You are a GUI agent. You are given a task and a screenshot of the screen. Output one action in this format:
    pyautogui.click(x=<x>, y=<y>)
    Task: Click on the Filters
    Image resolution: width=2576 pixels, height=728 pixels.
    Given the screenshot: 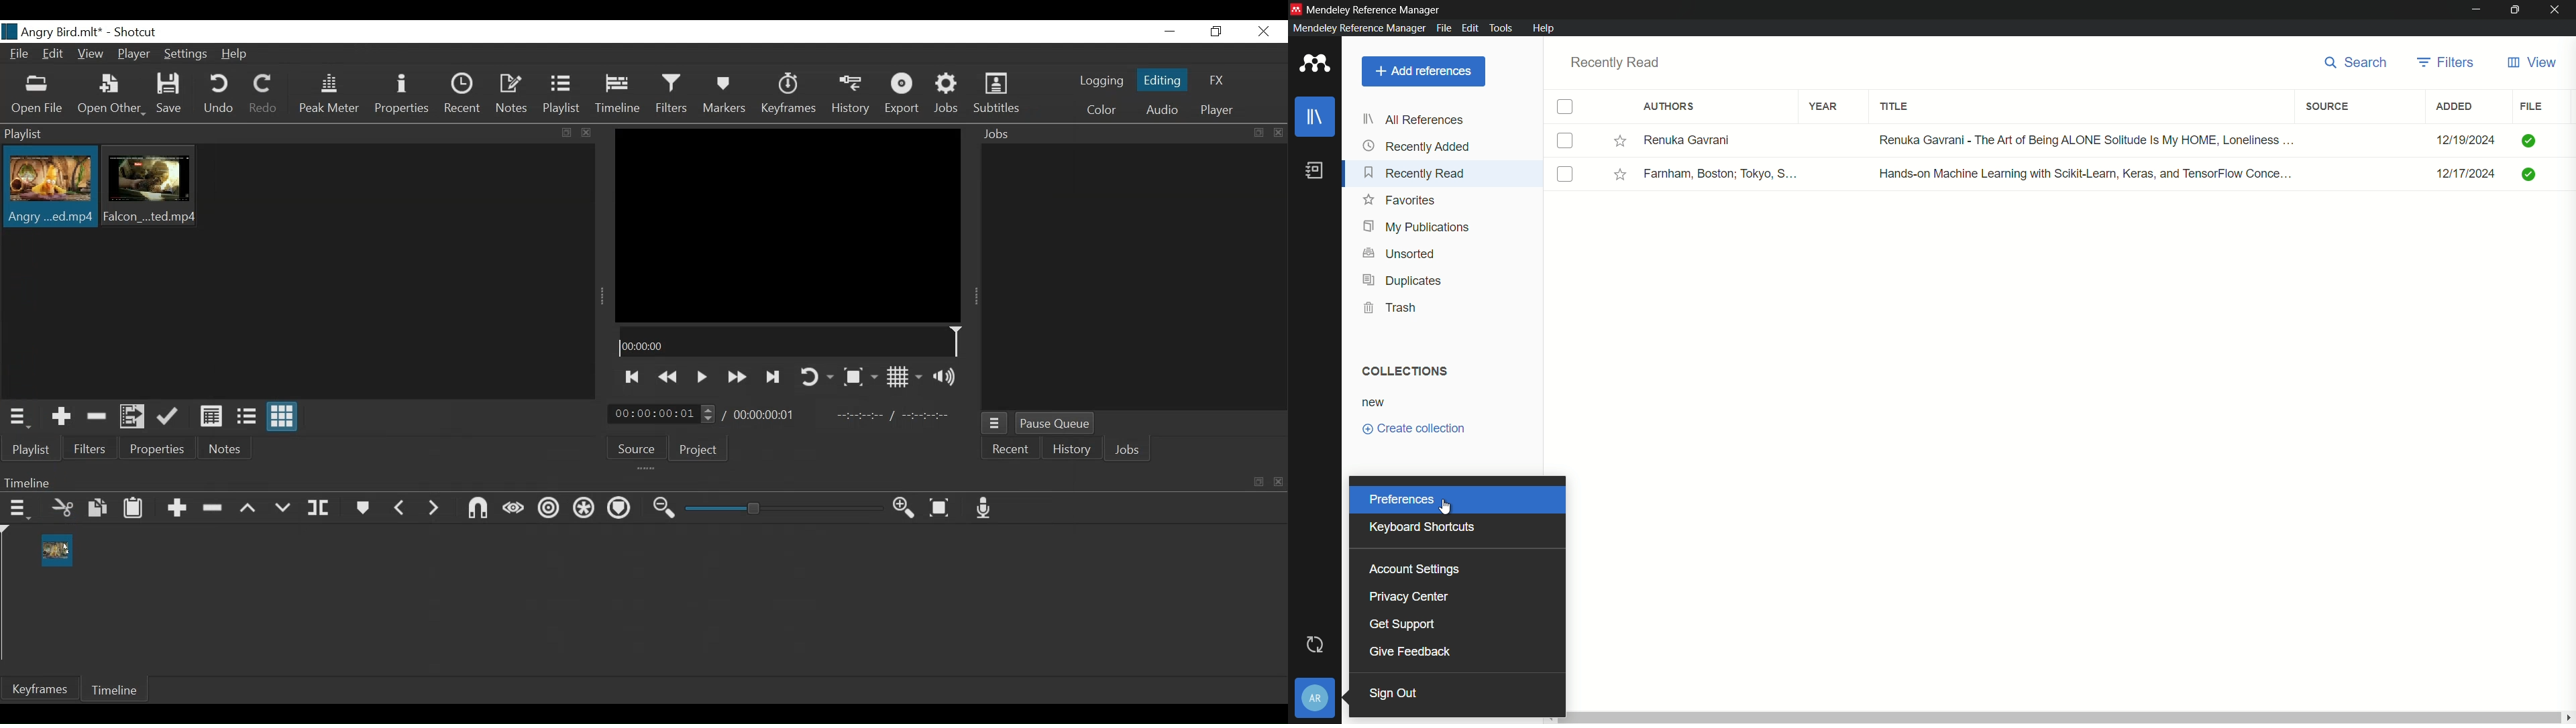 What is the action you would take?
    pyautogui.click(x=674, y=95)
    